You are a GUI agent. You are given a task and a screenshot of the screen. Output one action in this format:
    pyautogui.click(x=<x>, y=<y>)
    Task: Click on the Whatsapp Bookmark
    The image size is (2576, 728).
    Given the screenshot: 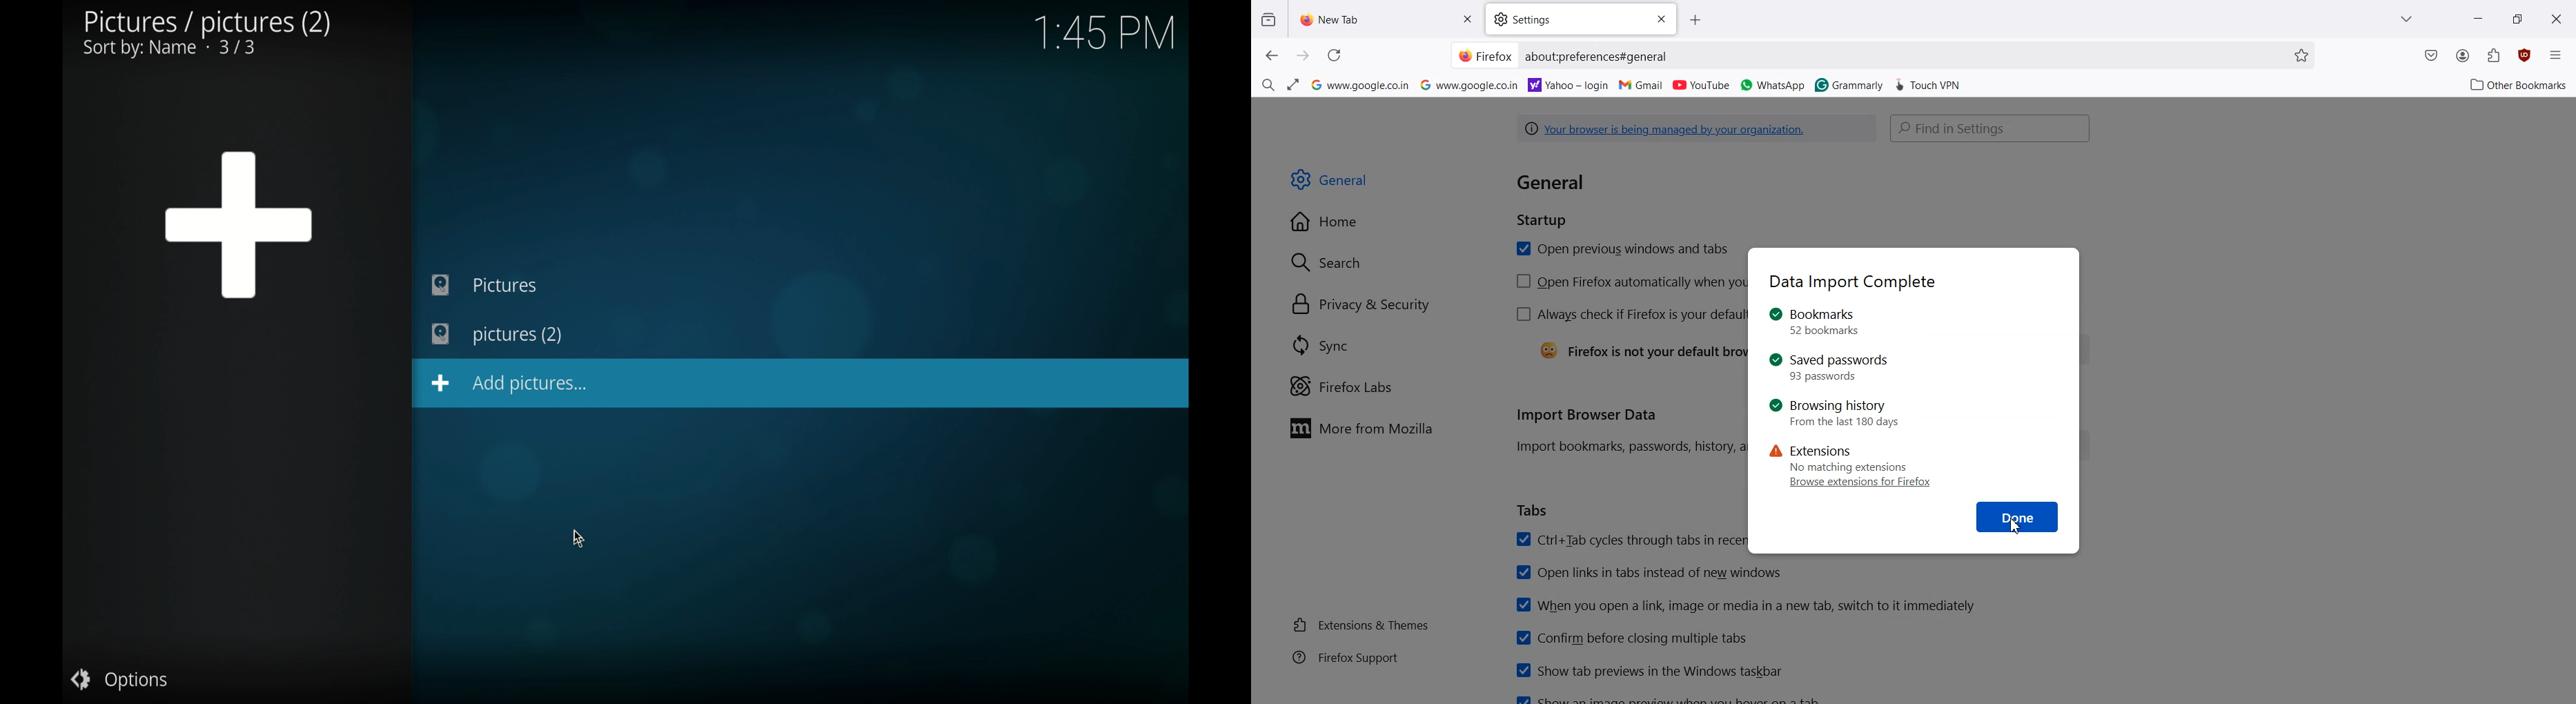 What is the action you would take?
    pyautogui.click(x=1773, y=85)
    